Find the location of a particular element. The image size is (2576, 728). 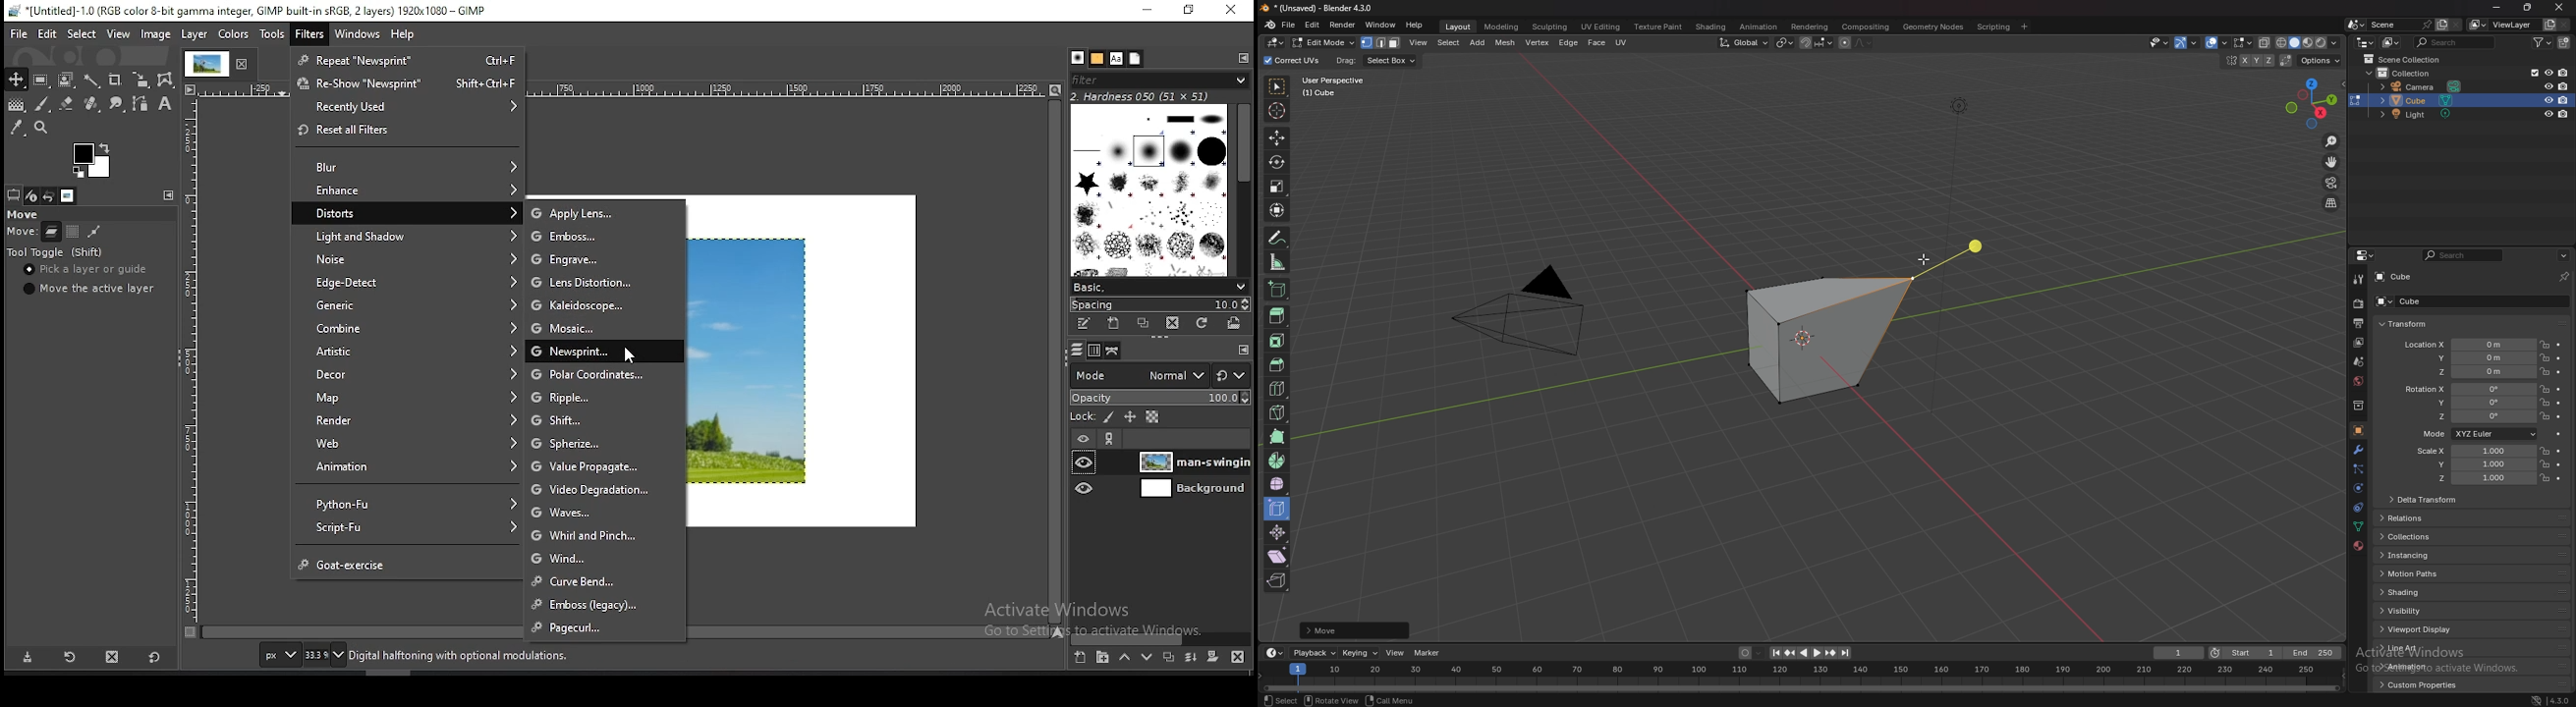

restore is located at coordinates (1191, 11).